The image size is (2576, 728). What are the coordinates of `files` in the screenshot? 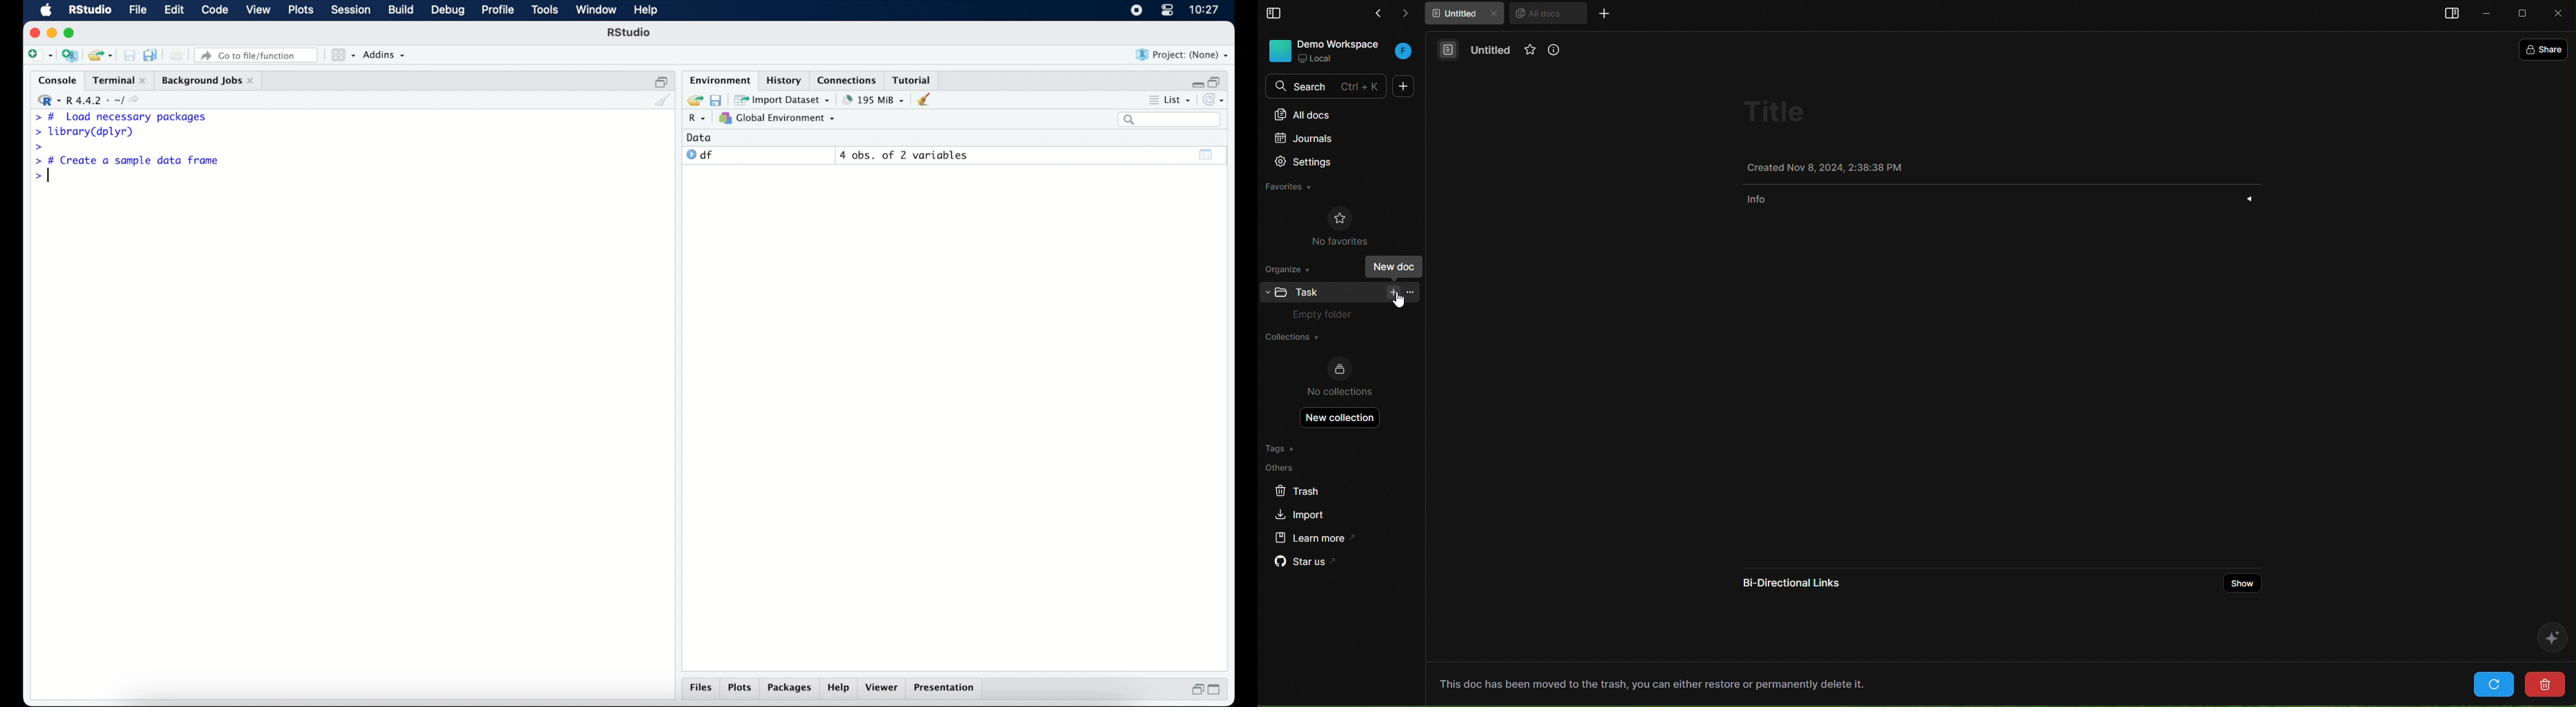 It's located at (701, 689).